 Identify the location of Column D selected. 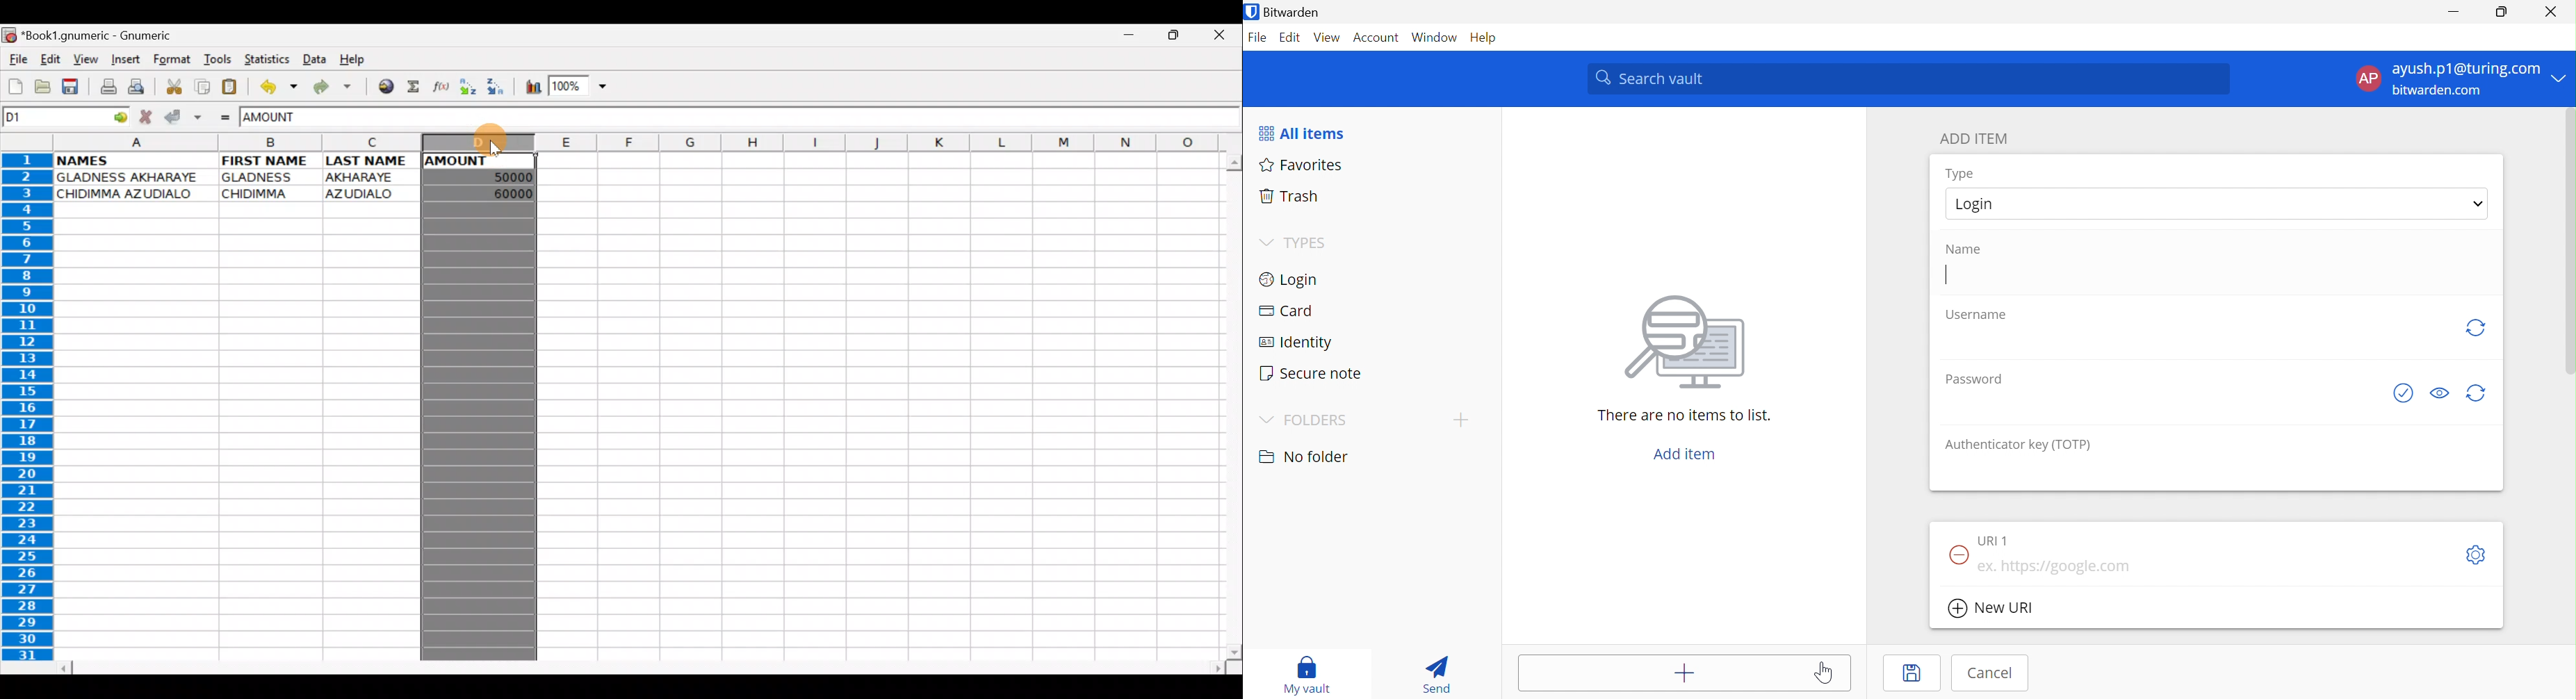
(477, 427).